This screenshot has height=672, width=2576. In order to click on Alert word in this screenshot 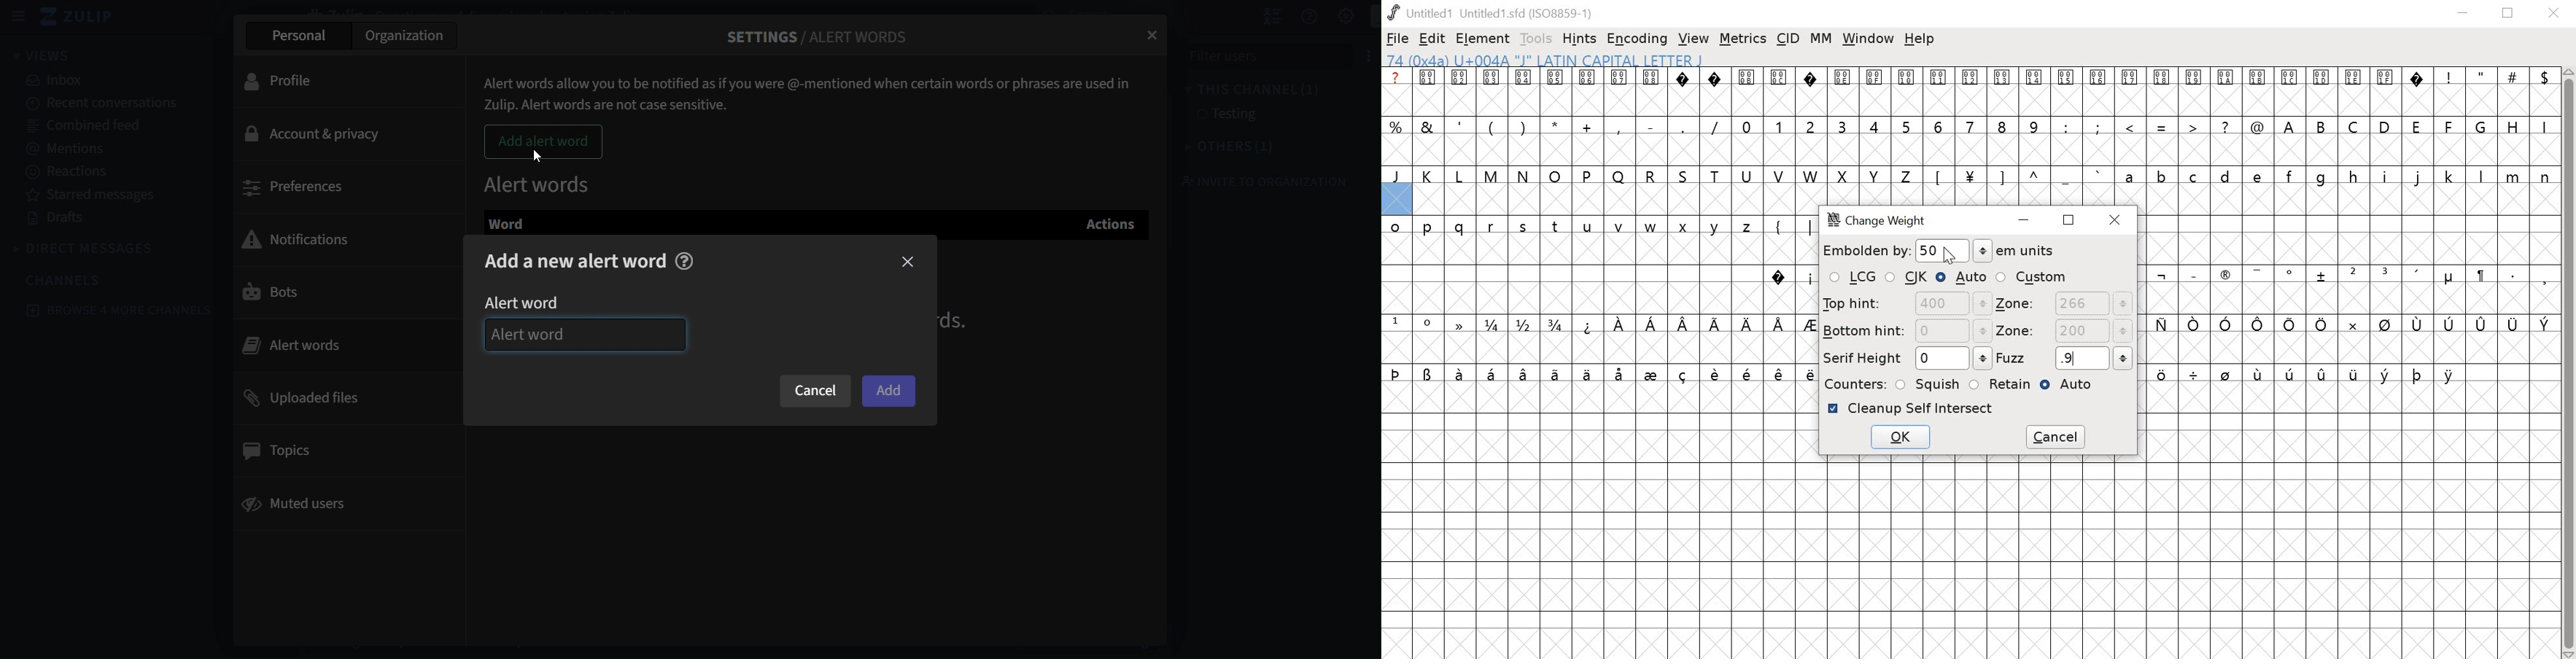, I will do `click(586, 335)`.